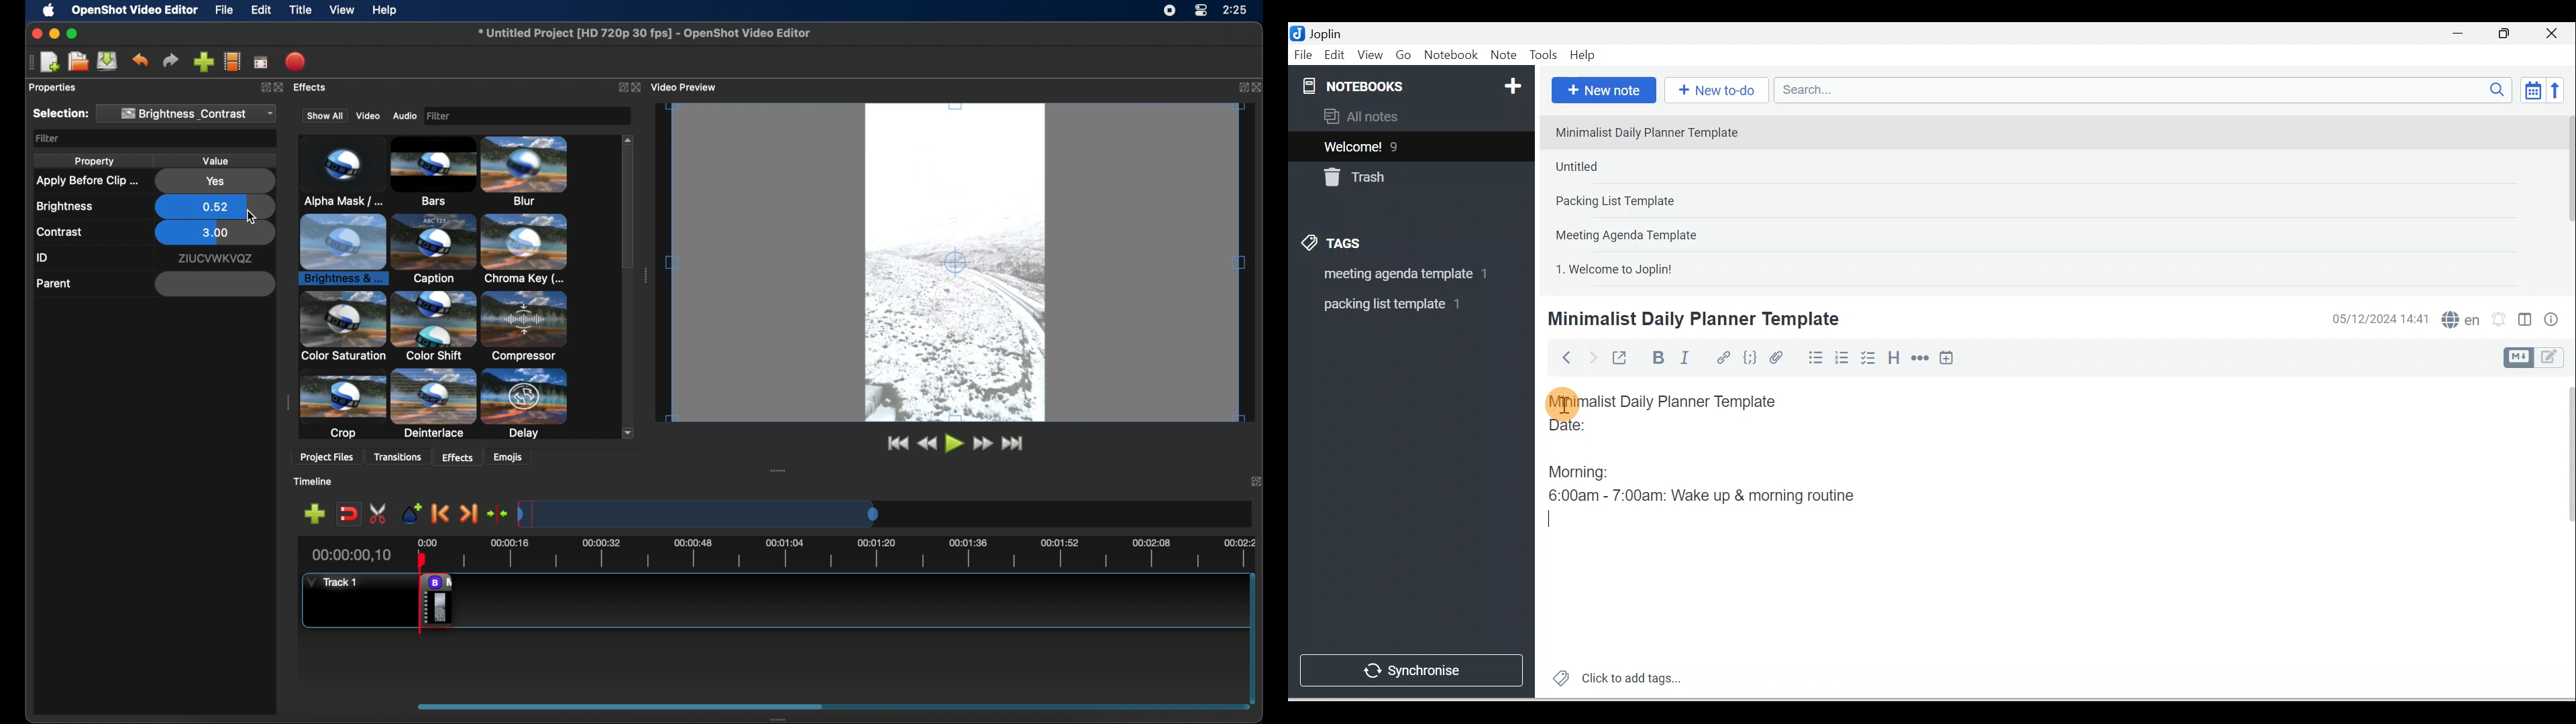  What do you see at coordinates (1605, 431) in the screenshot?
I see `Date:` at bounding box center [1605, 431].